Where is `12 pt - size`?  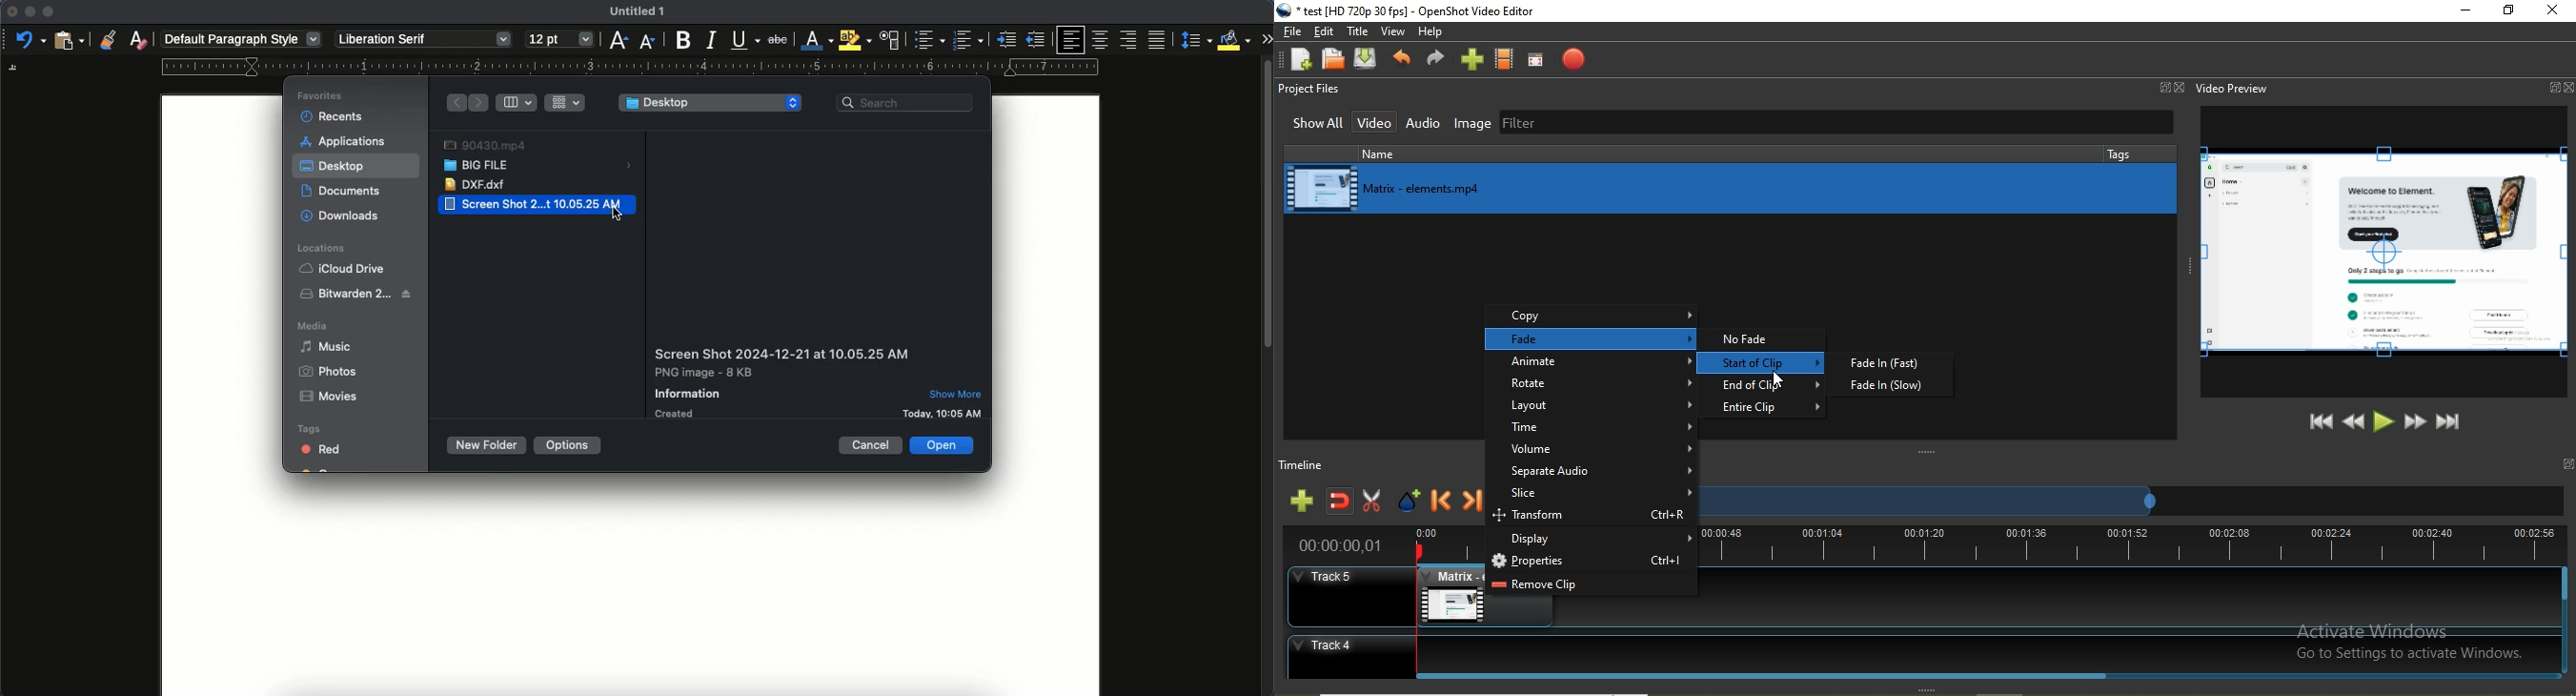 12 pt - size is located at coordinates (559, 41).